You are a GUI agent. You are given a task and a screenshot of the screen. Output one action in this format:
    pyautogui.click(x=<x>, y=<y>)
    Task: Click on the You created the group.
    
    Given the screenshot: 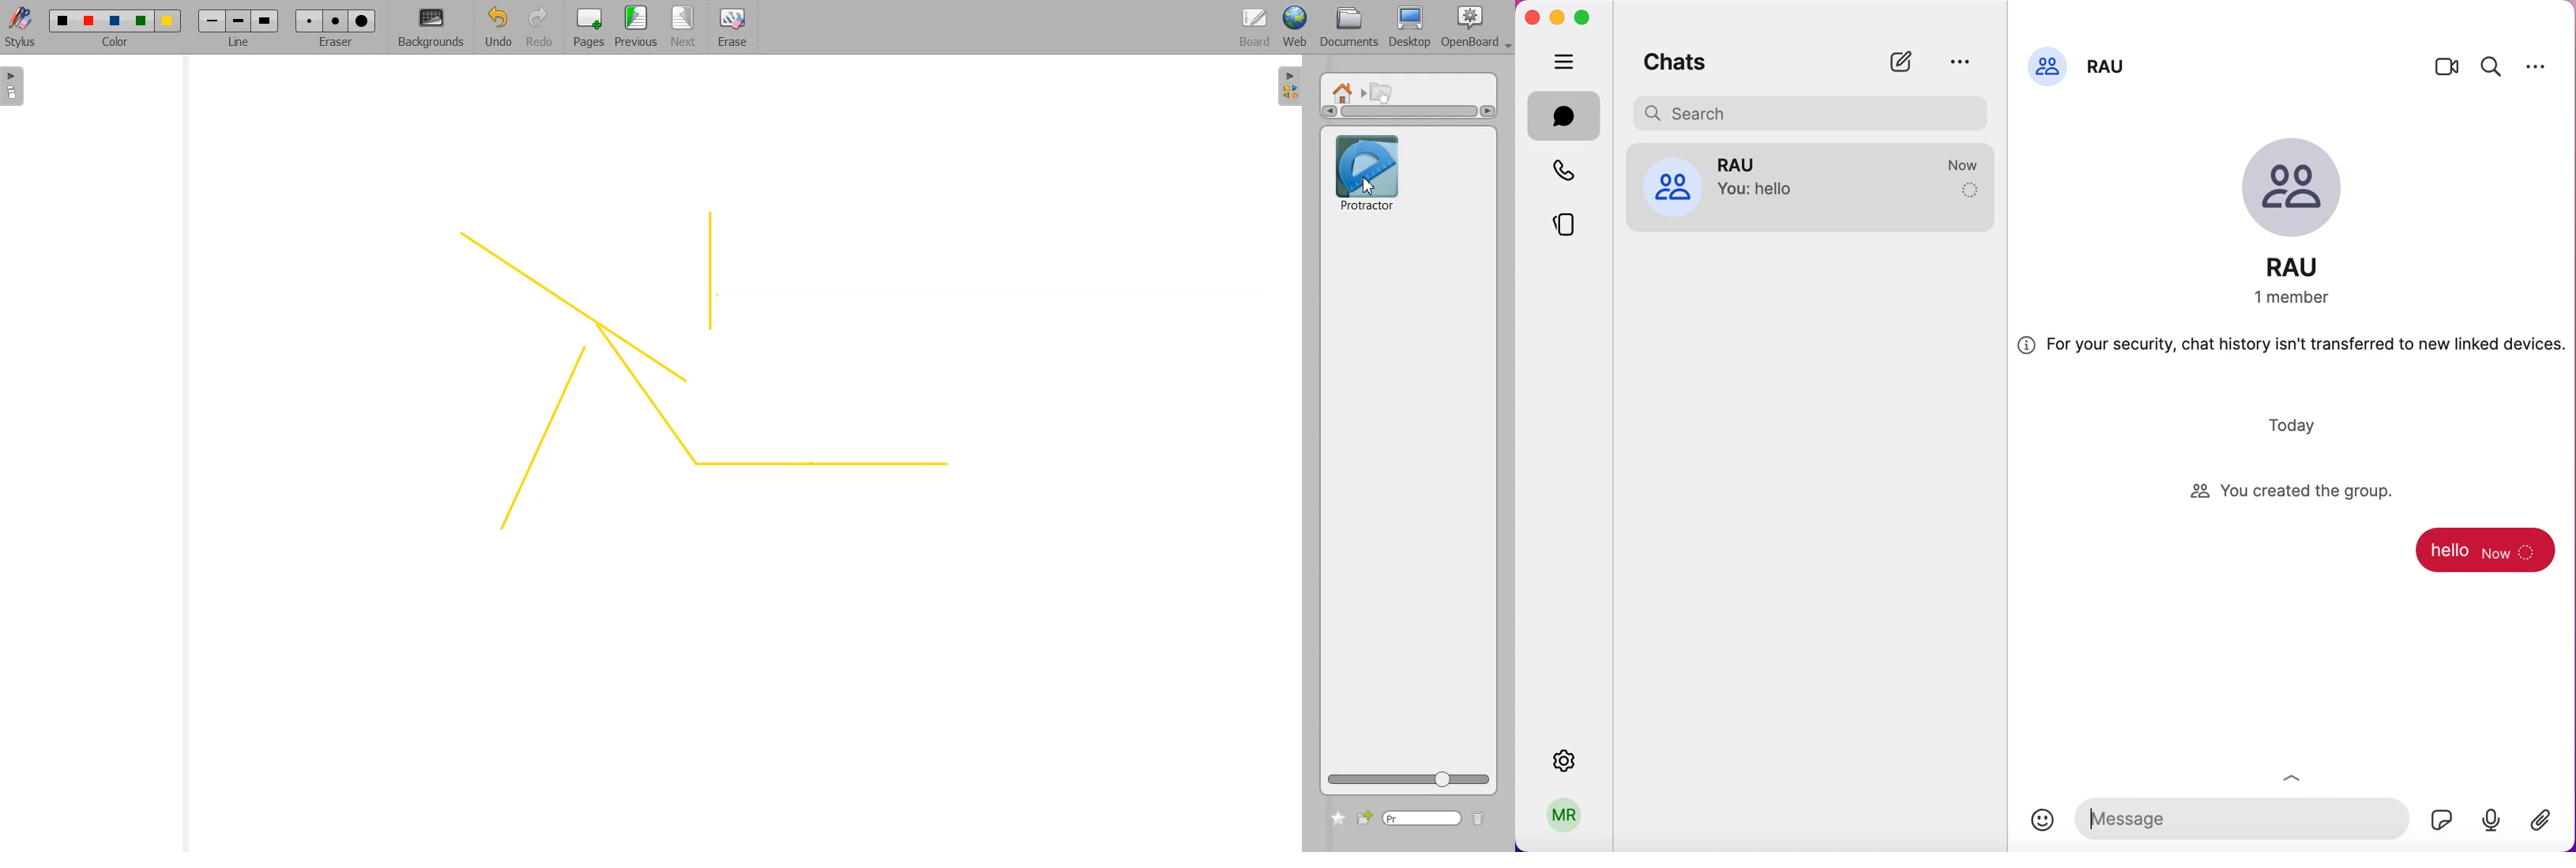 What is the action you would take?
    pyautogui.click(x=1812, y=192)
    